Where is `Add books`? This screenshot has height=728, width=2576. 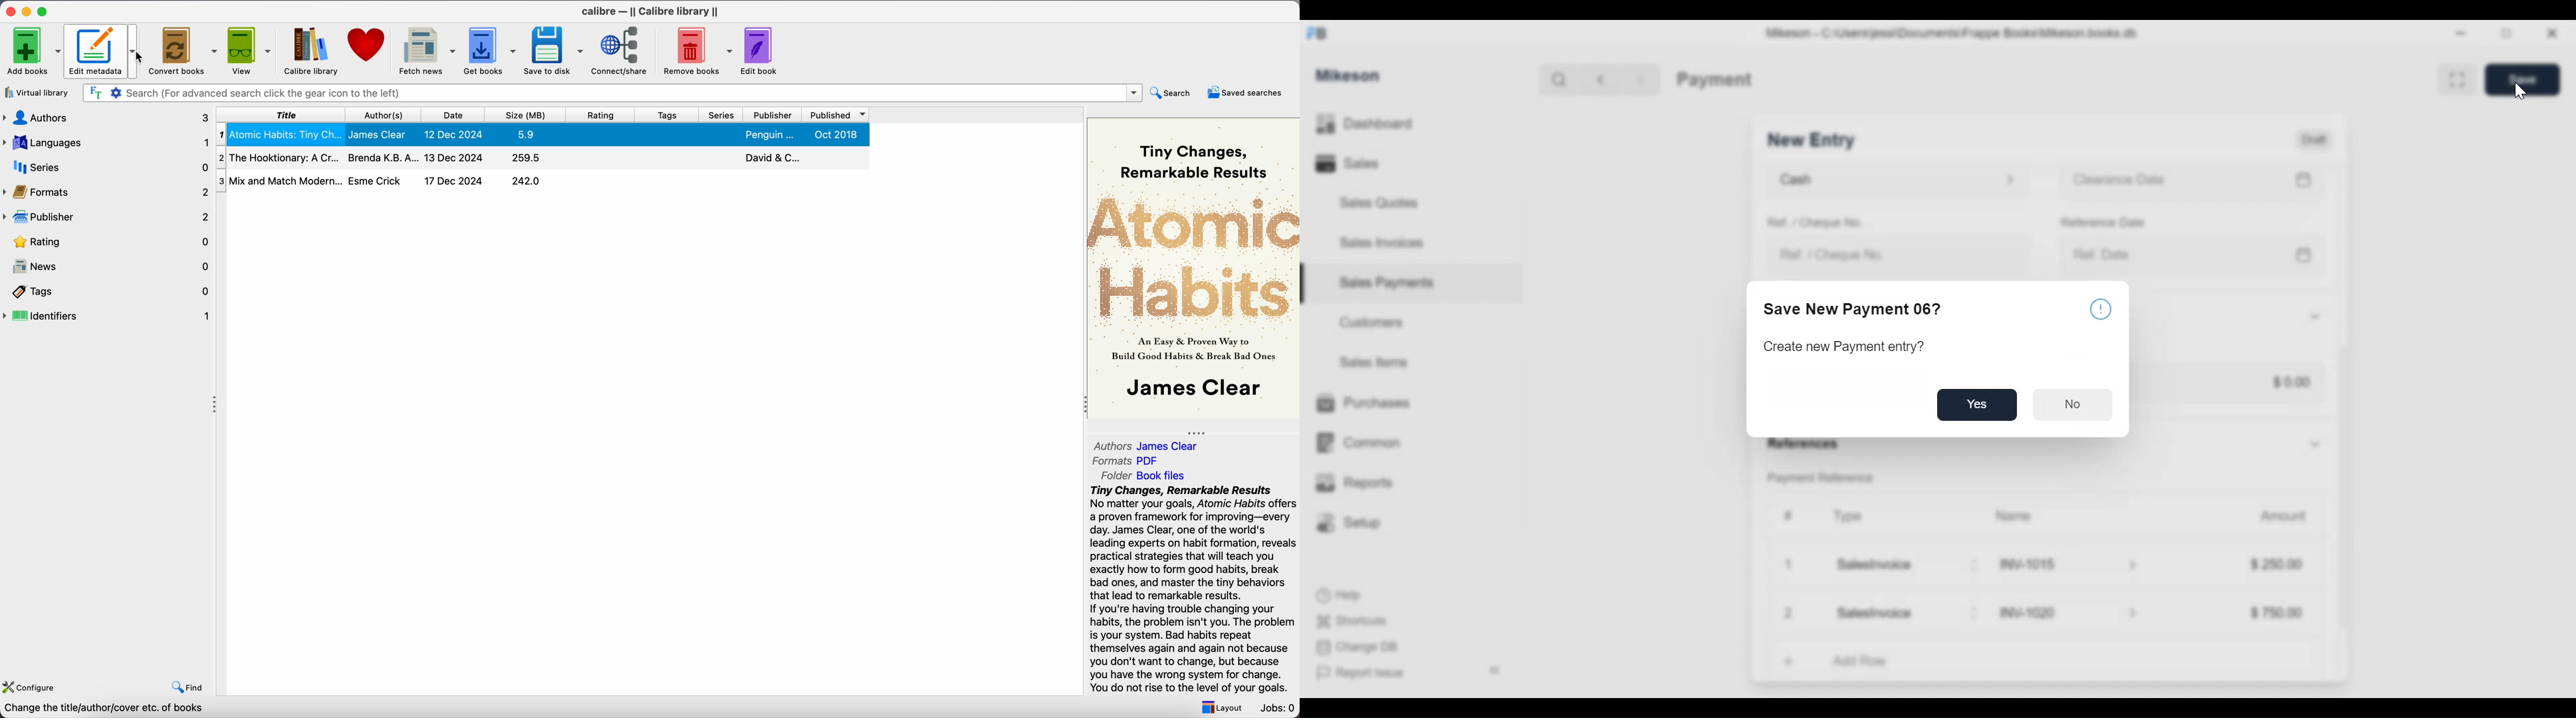
Add books is located at coordinates (32, 51).